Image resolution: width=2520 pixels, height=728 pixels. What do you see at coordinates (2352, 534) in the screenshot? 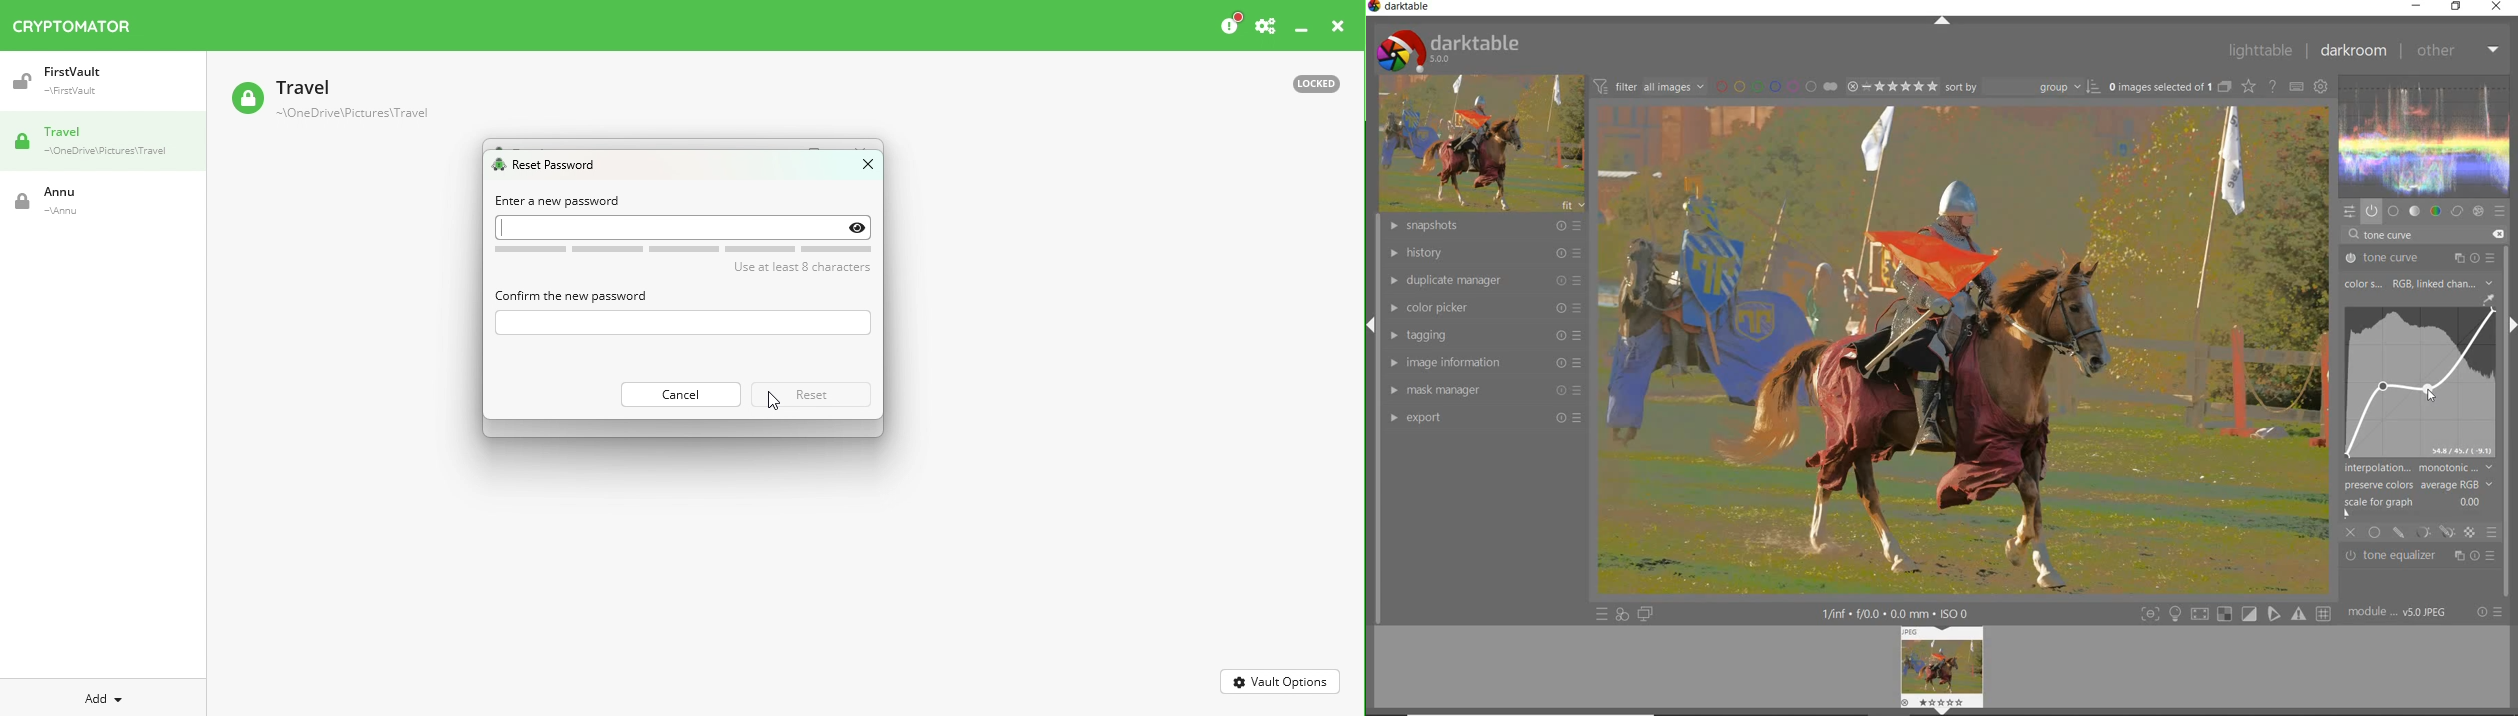
I see `close` at bounding box center [2352, 534].